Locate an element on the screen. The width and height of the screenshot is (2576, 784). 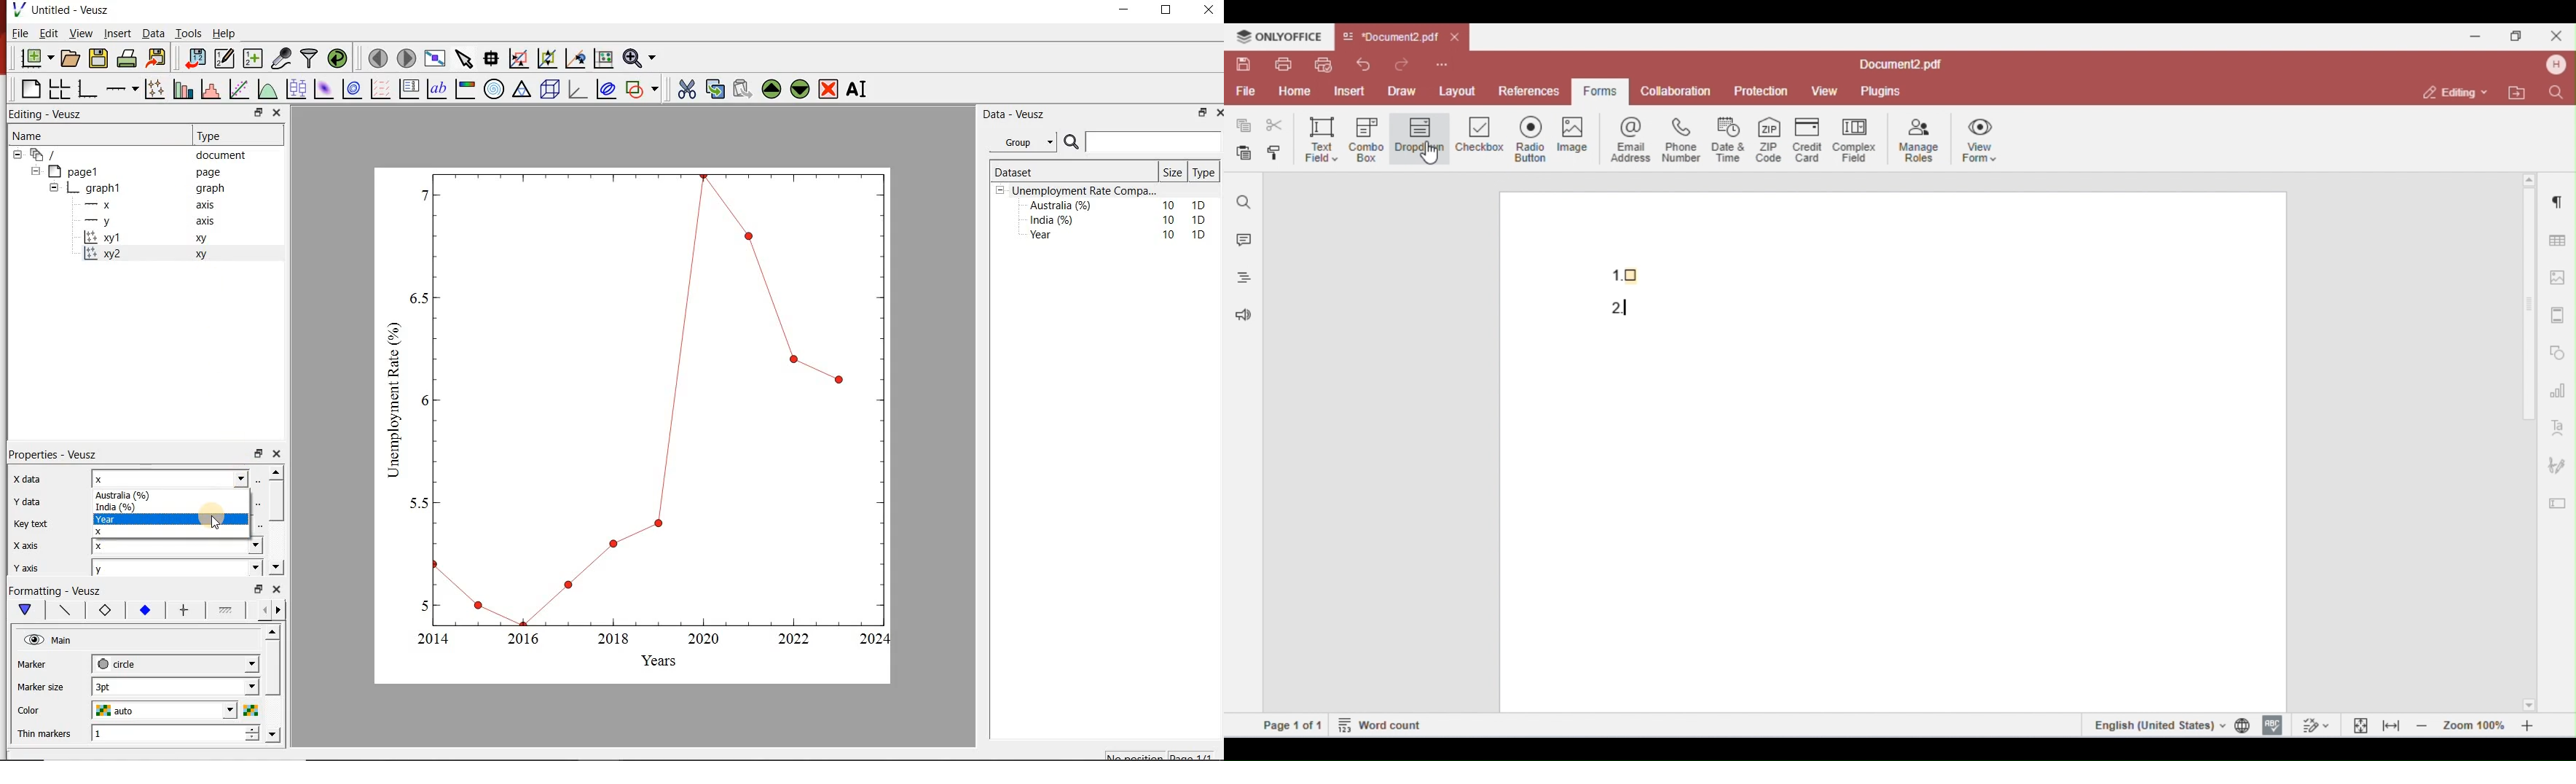
plot key is located at coordinates (408, 90).